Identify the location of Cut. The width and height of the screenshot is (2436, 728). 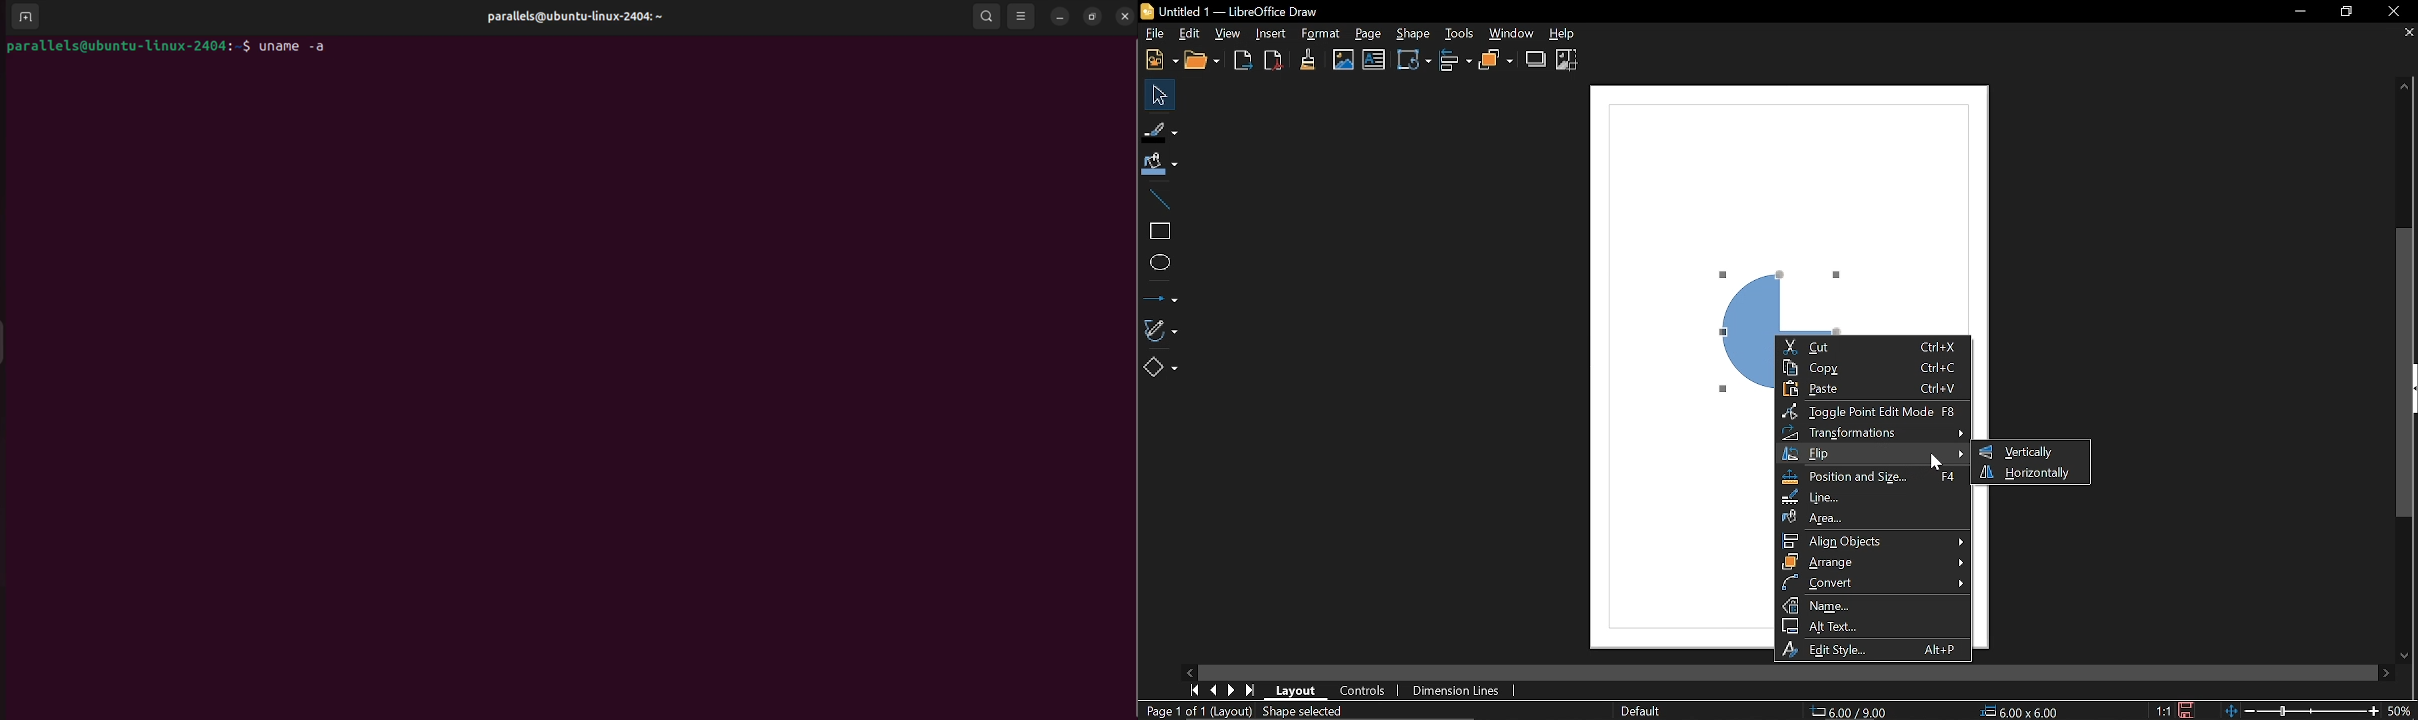
(1873, 347).